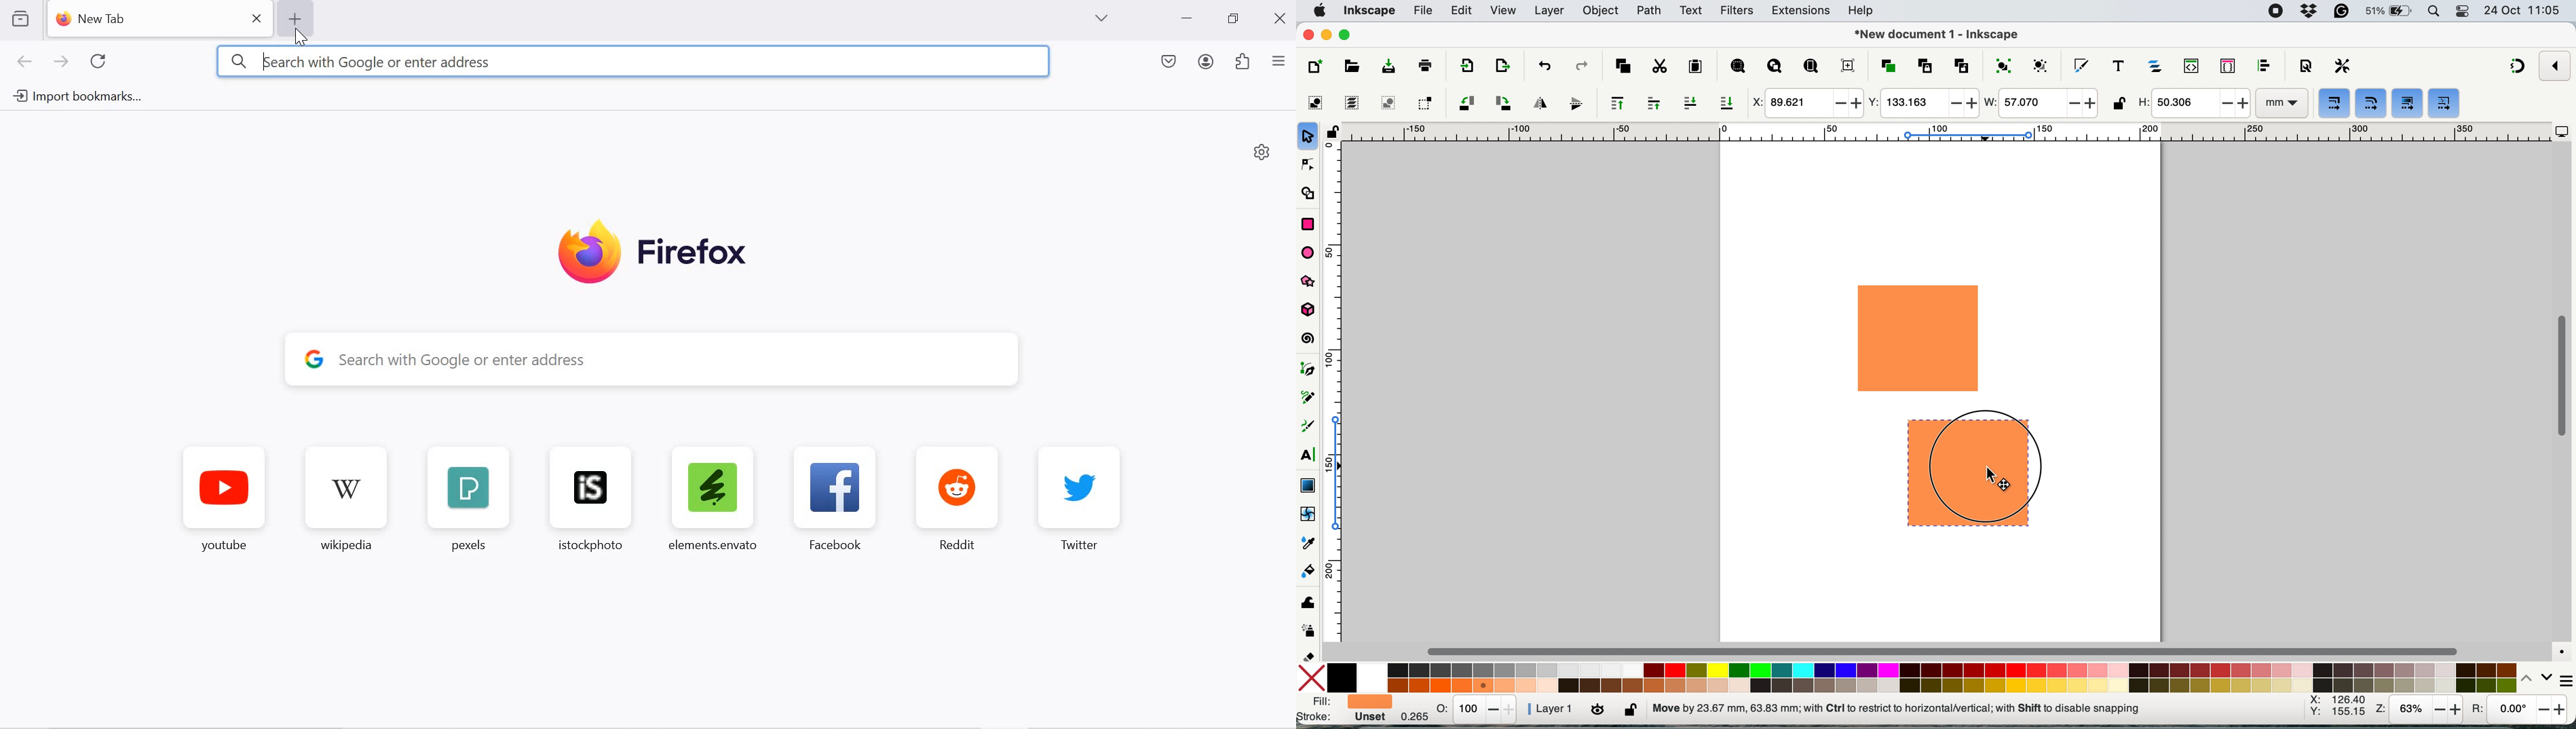 The width and height of the screenshot is (2576, 756). I want to click on ellipse arc tol, so click(1311, 252).